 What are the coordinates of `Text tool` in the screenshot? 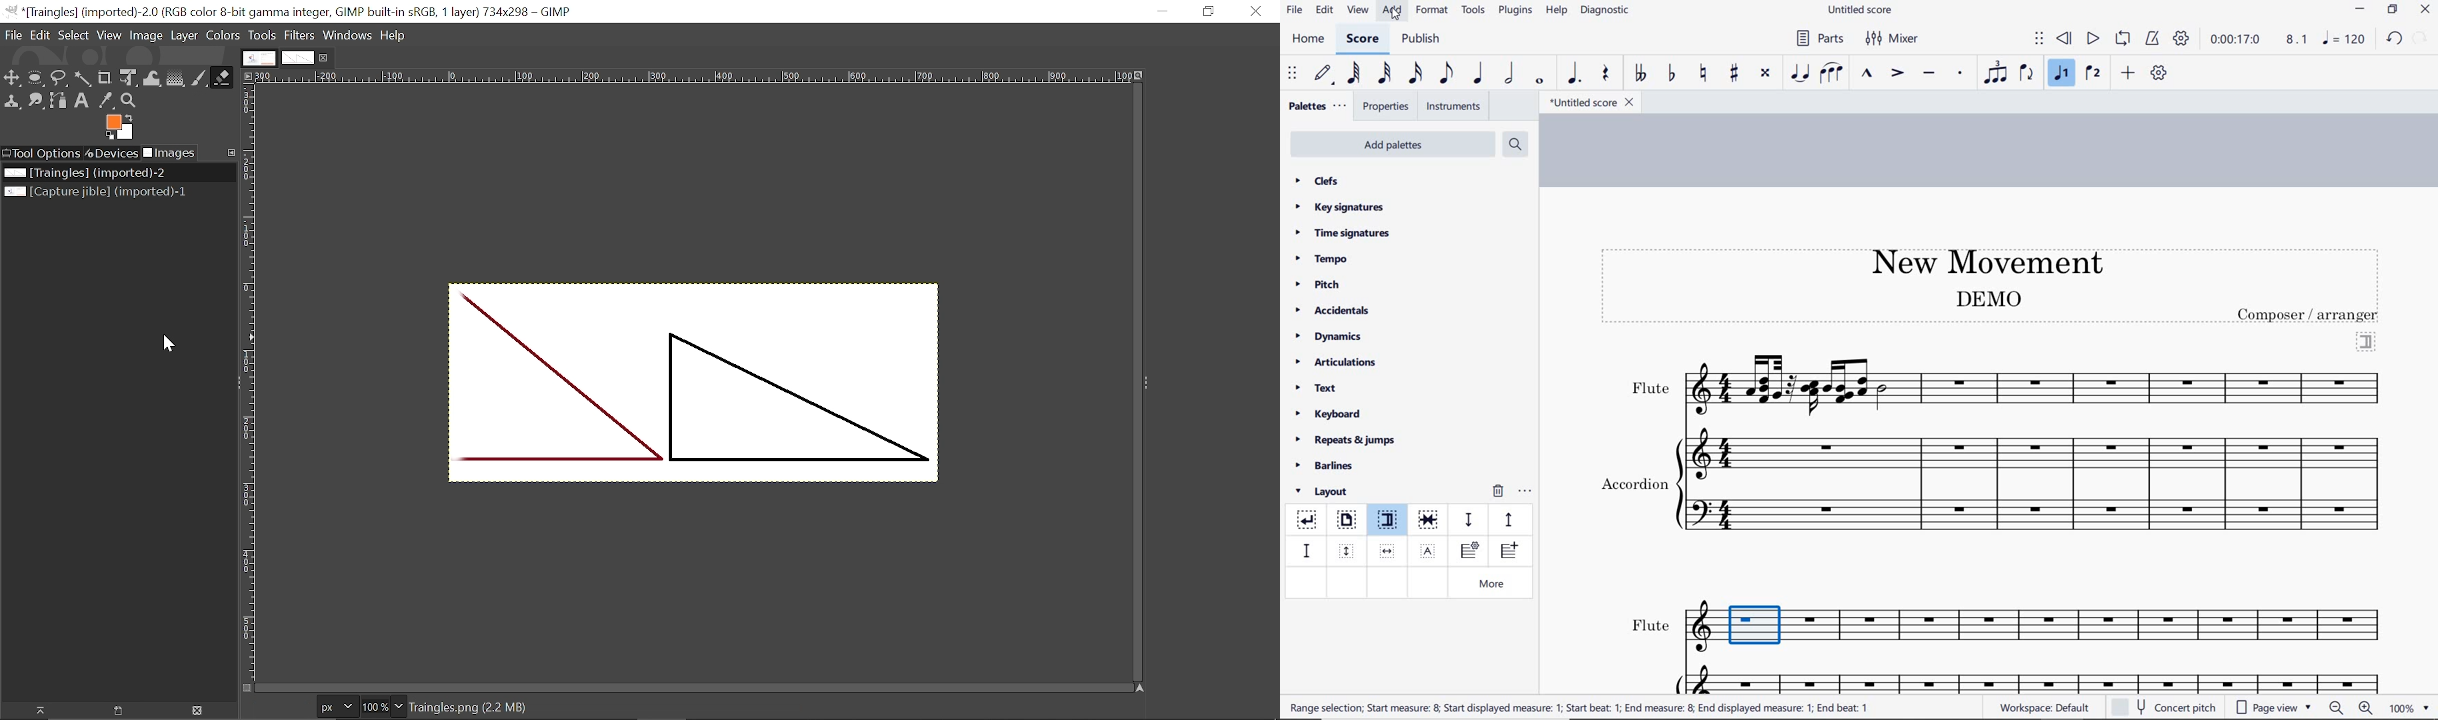 It's located at (82, 102).